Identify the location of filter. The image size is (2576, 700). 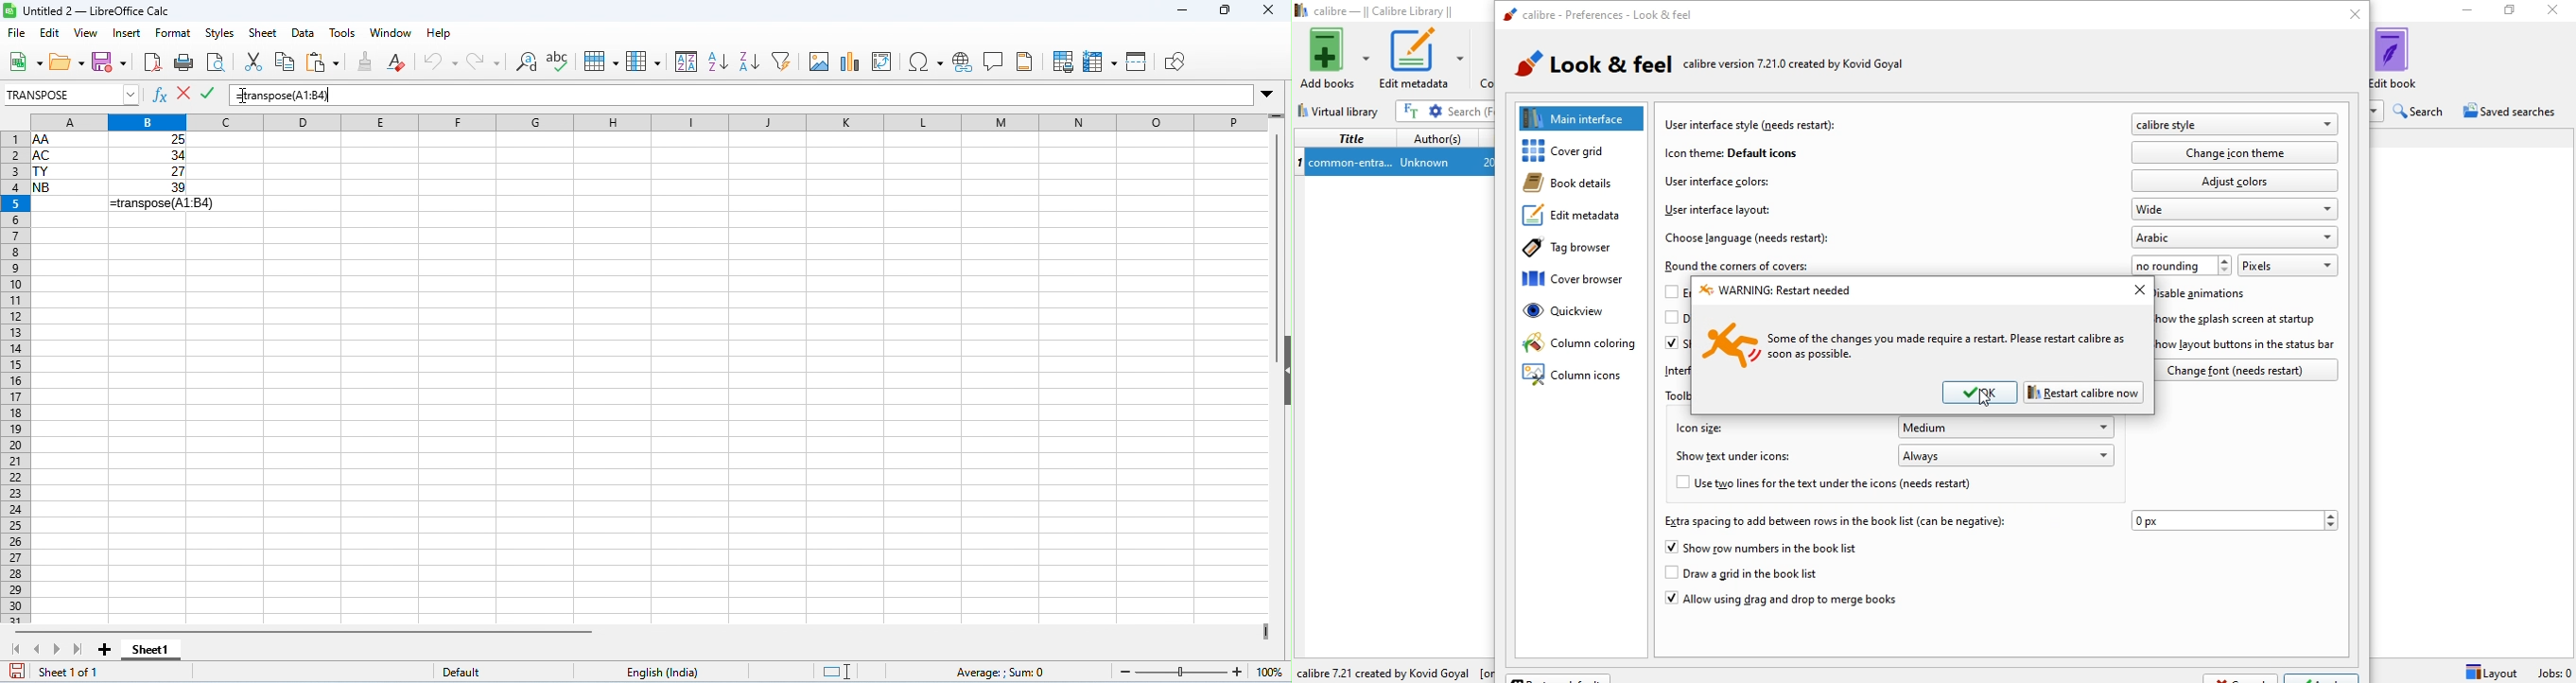
(785, 60).